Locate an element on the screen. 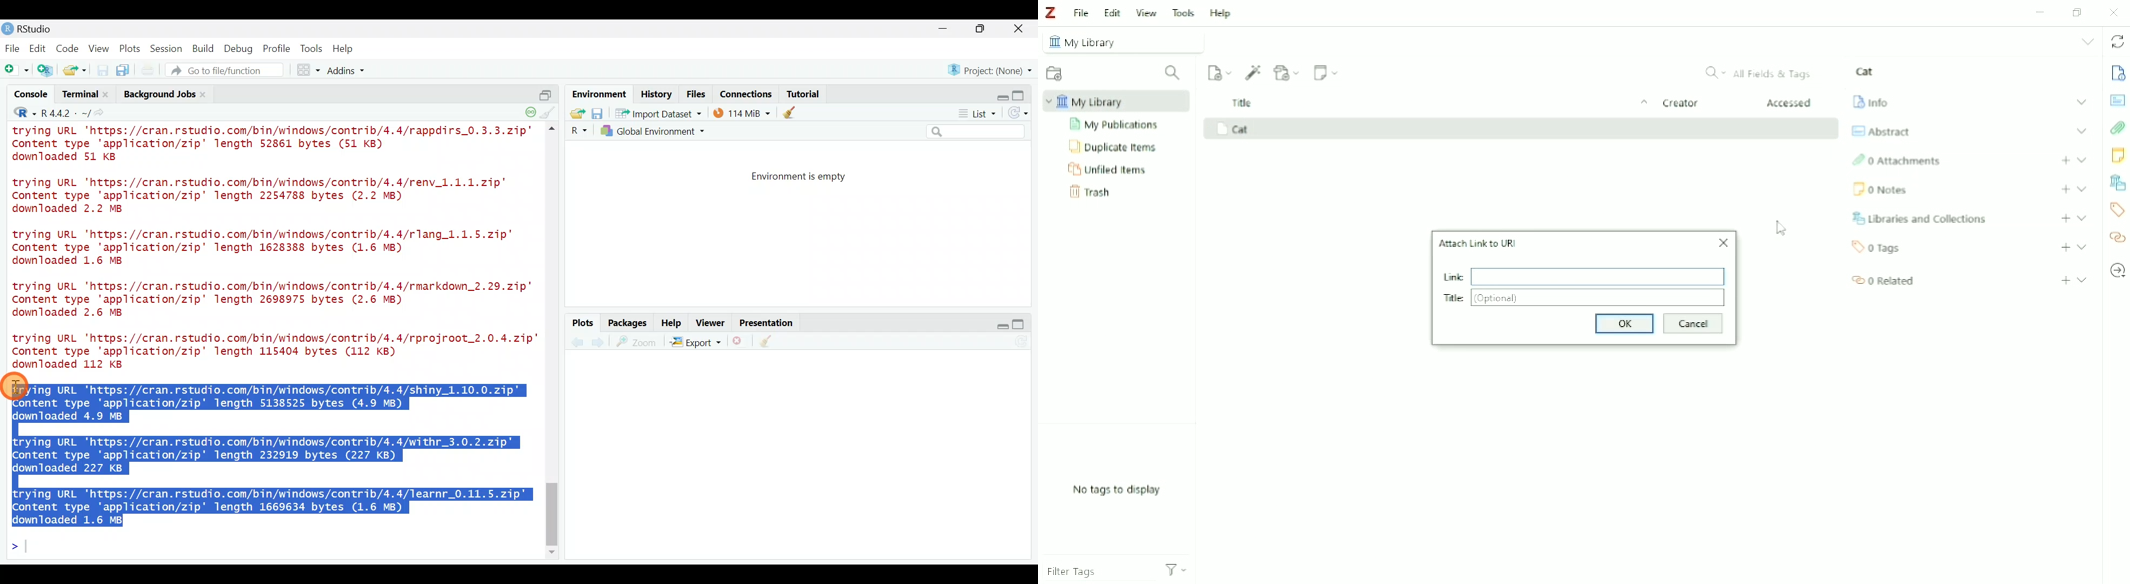 This screenshot has height=588, width=2156. Notes is located at coordinates (1879, 189).